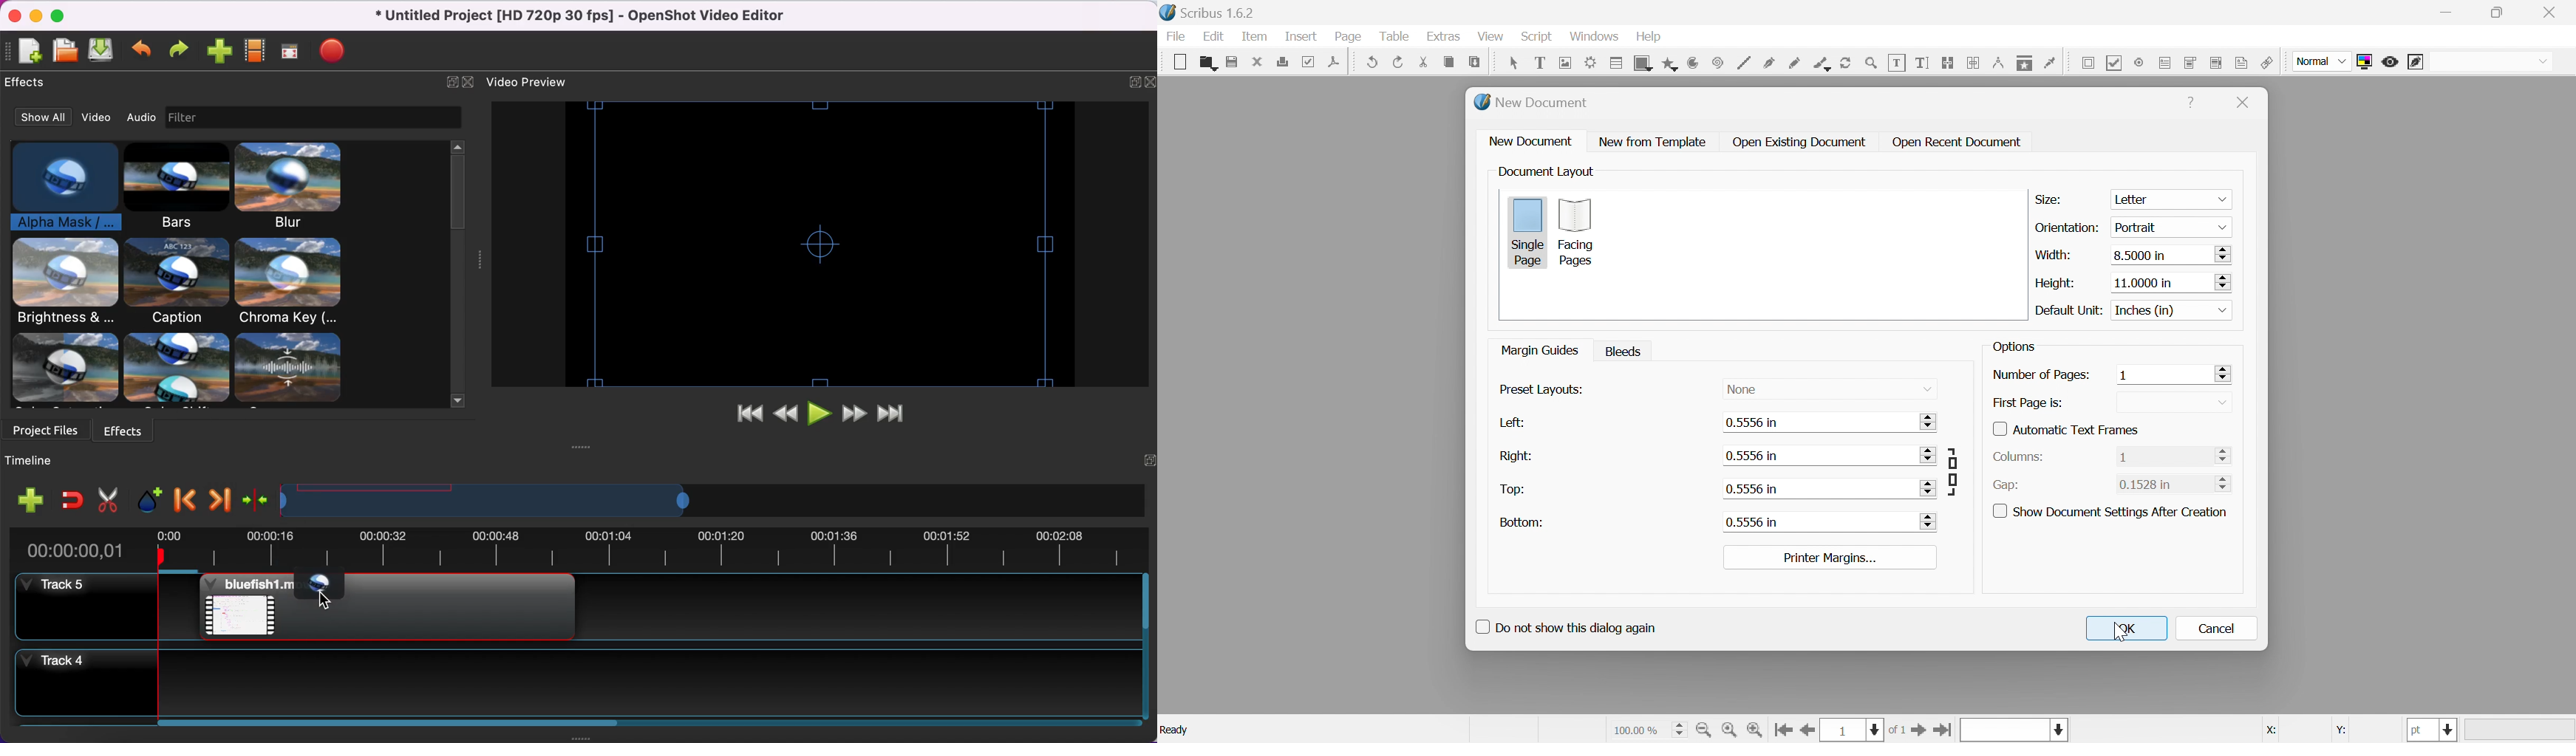 The height and width of the screenshot is (756, 2576). Describe the element at coordinates (1643, 142) in the screenshot. I see `` at that location.